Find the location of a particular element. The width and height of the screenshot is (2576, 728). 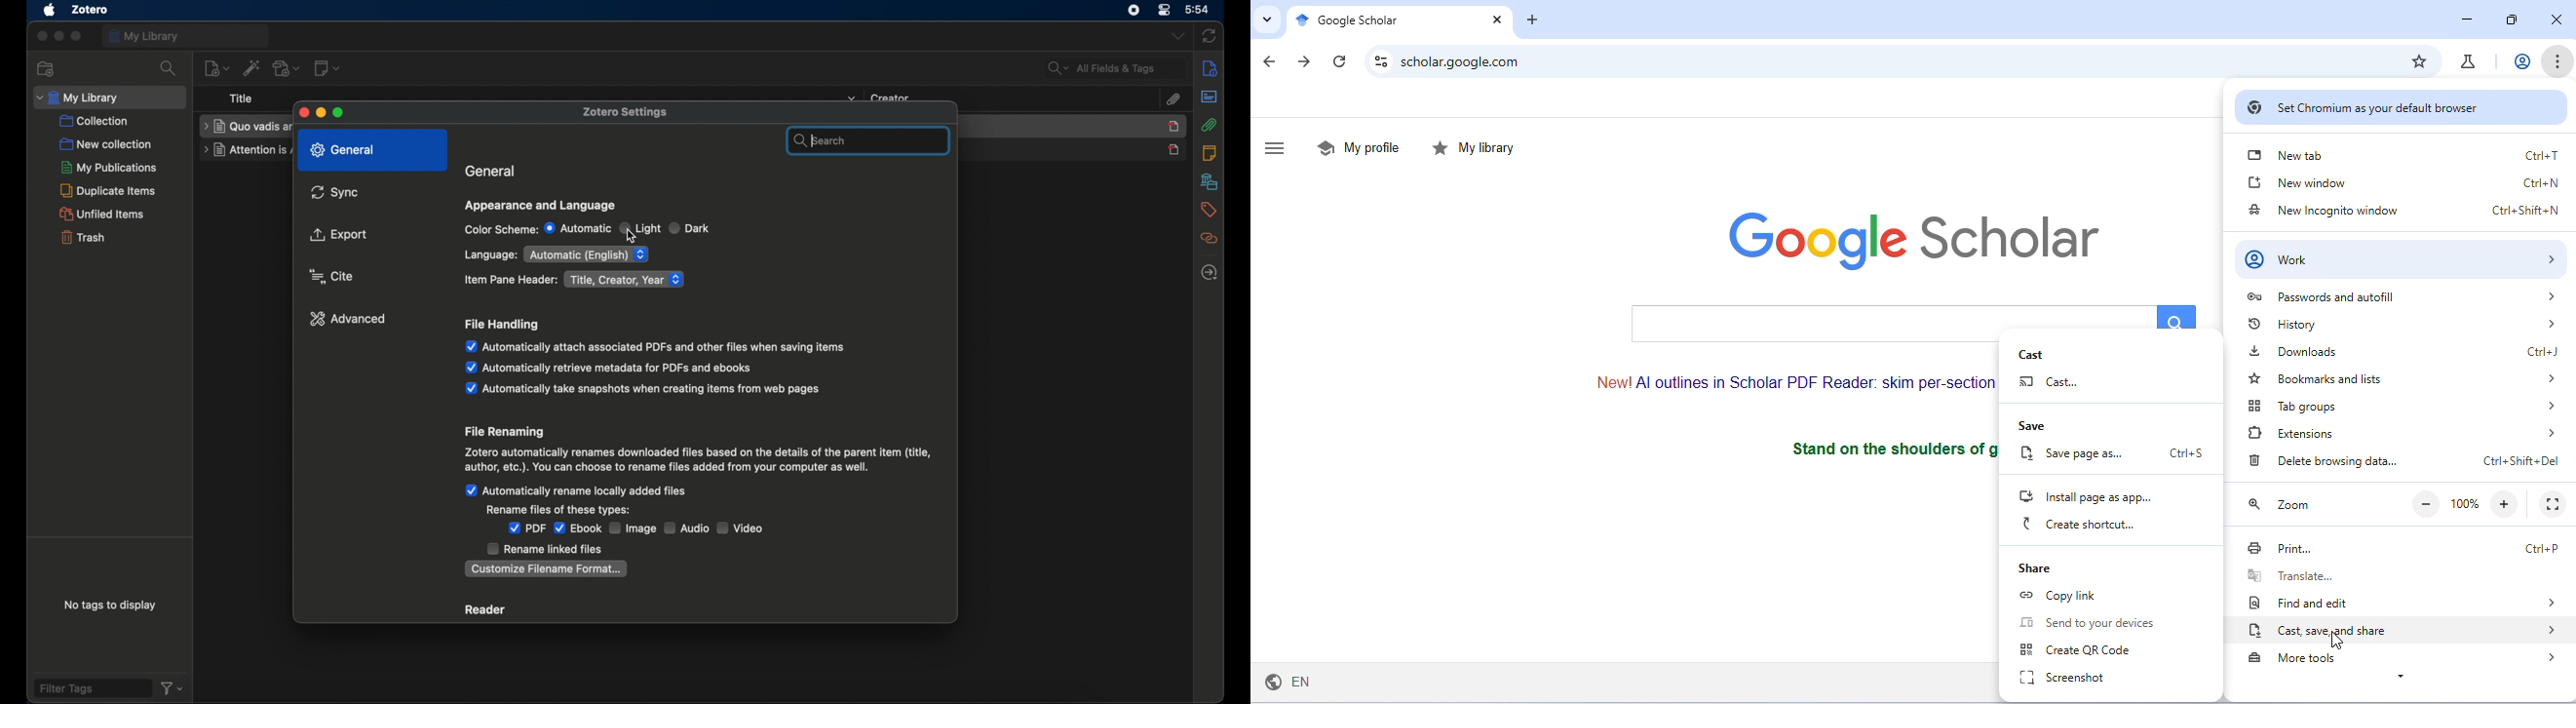

attachements is located at coordinates (1173, 99).